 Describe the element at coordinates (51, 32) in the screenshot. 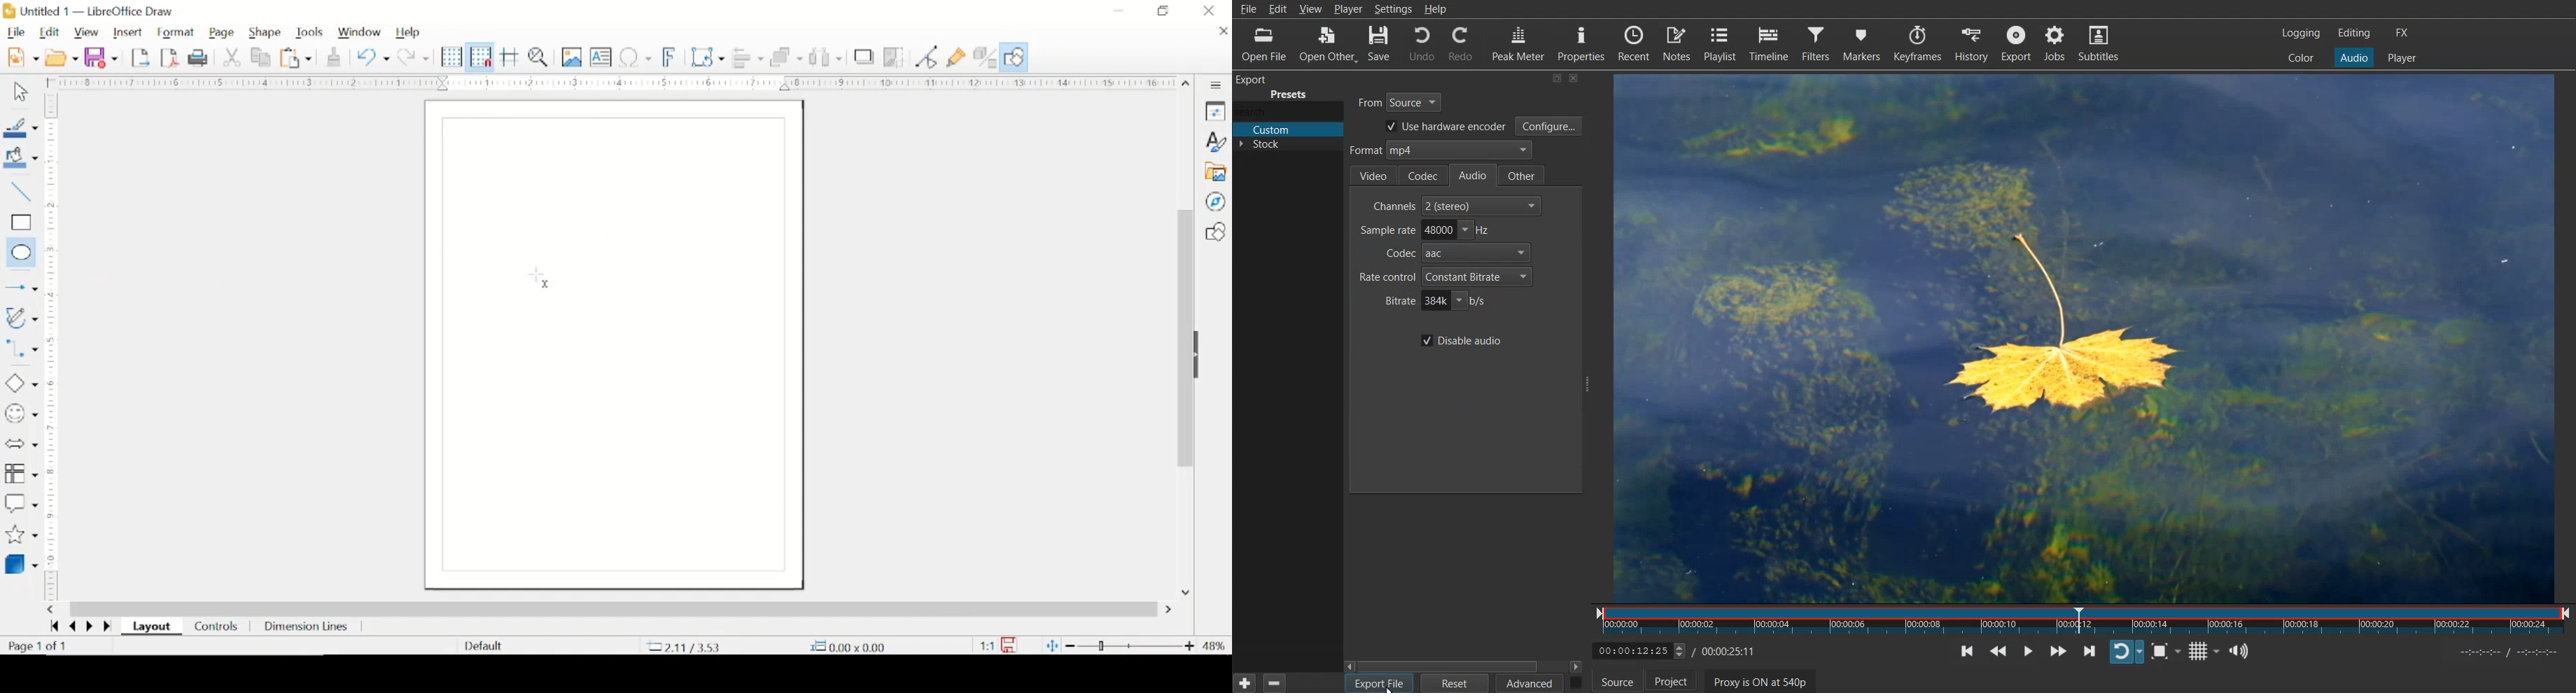

I see `edit` at that location.